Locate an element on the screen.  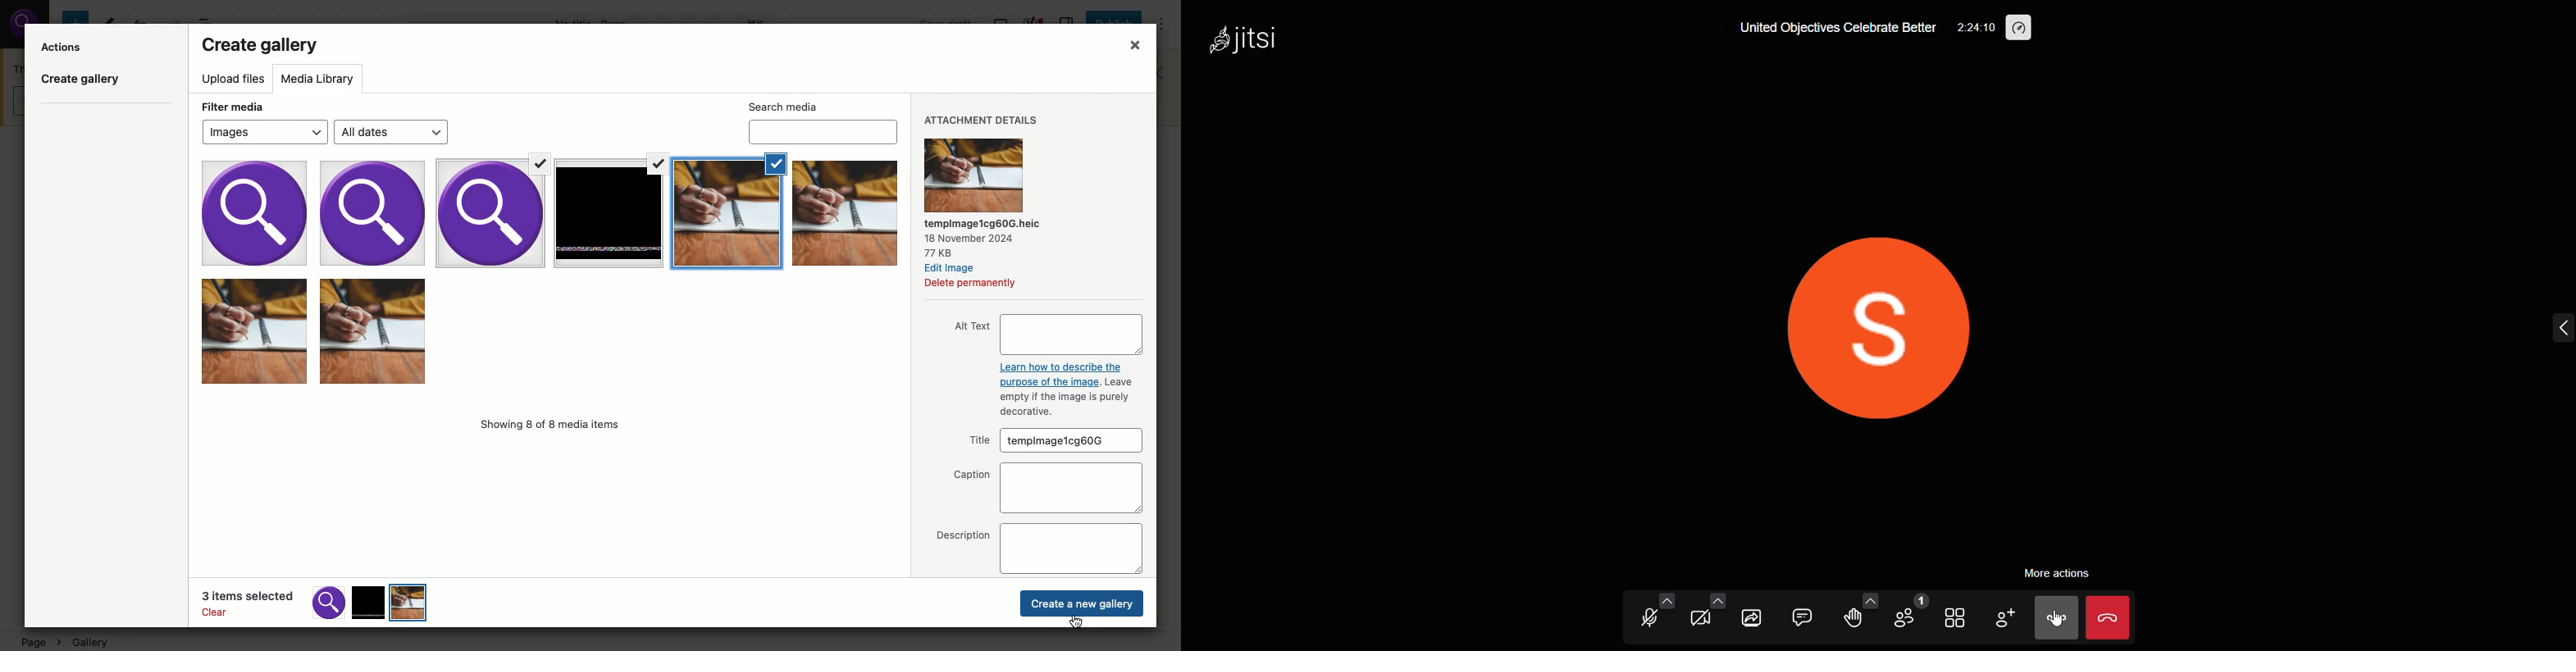
United Objectives Celebrate Better is located at coordinates (1836, 28).